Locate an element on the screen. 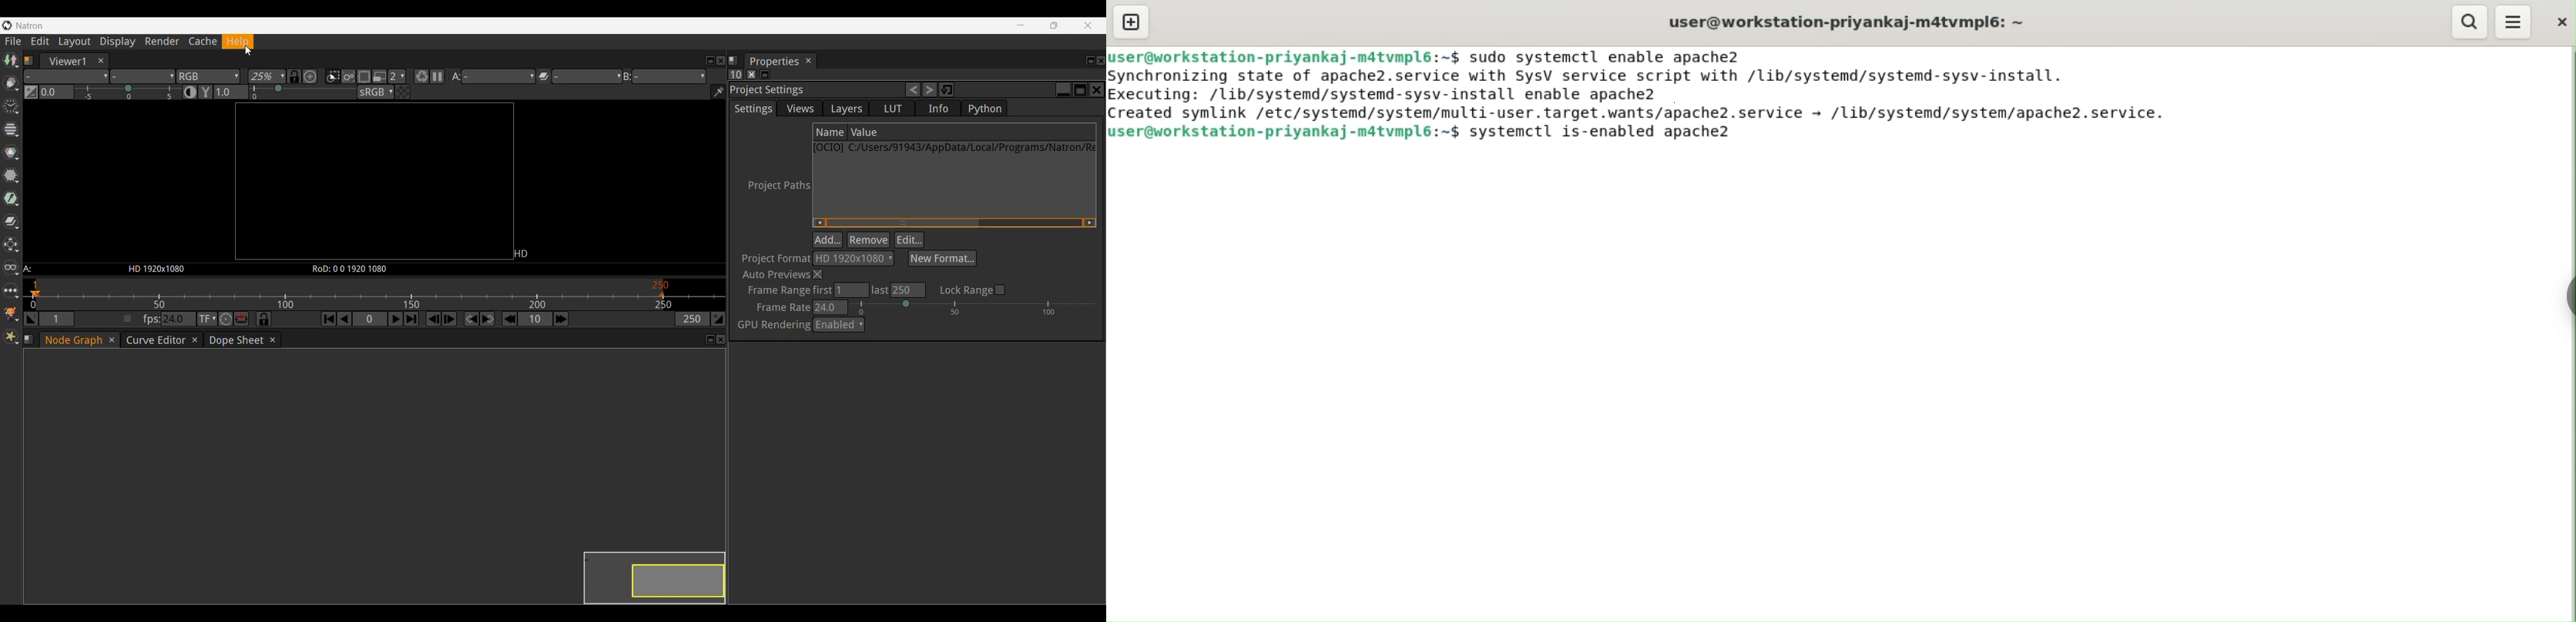 This screenshot has width=2576, height=644. Redo is located at coordinates (930, 89).